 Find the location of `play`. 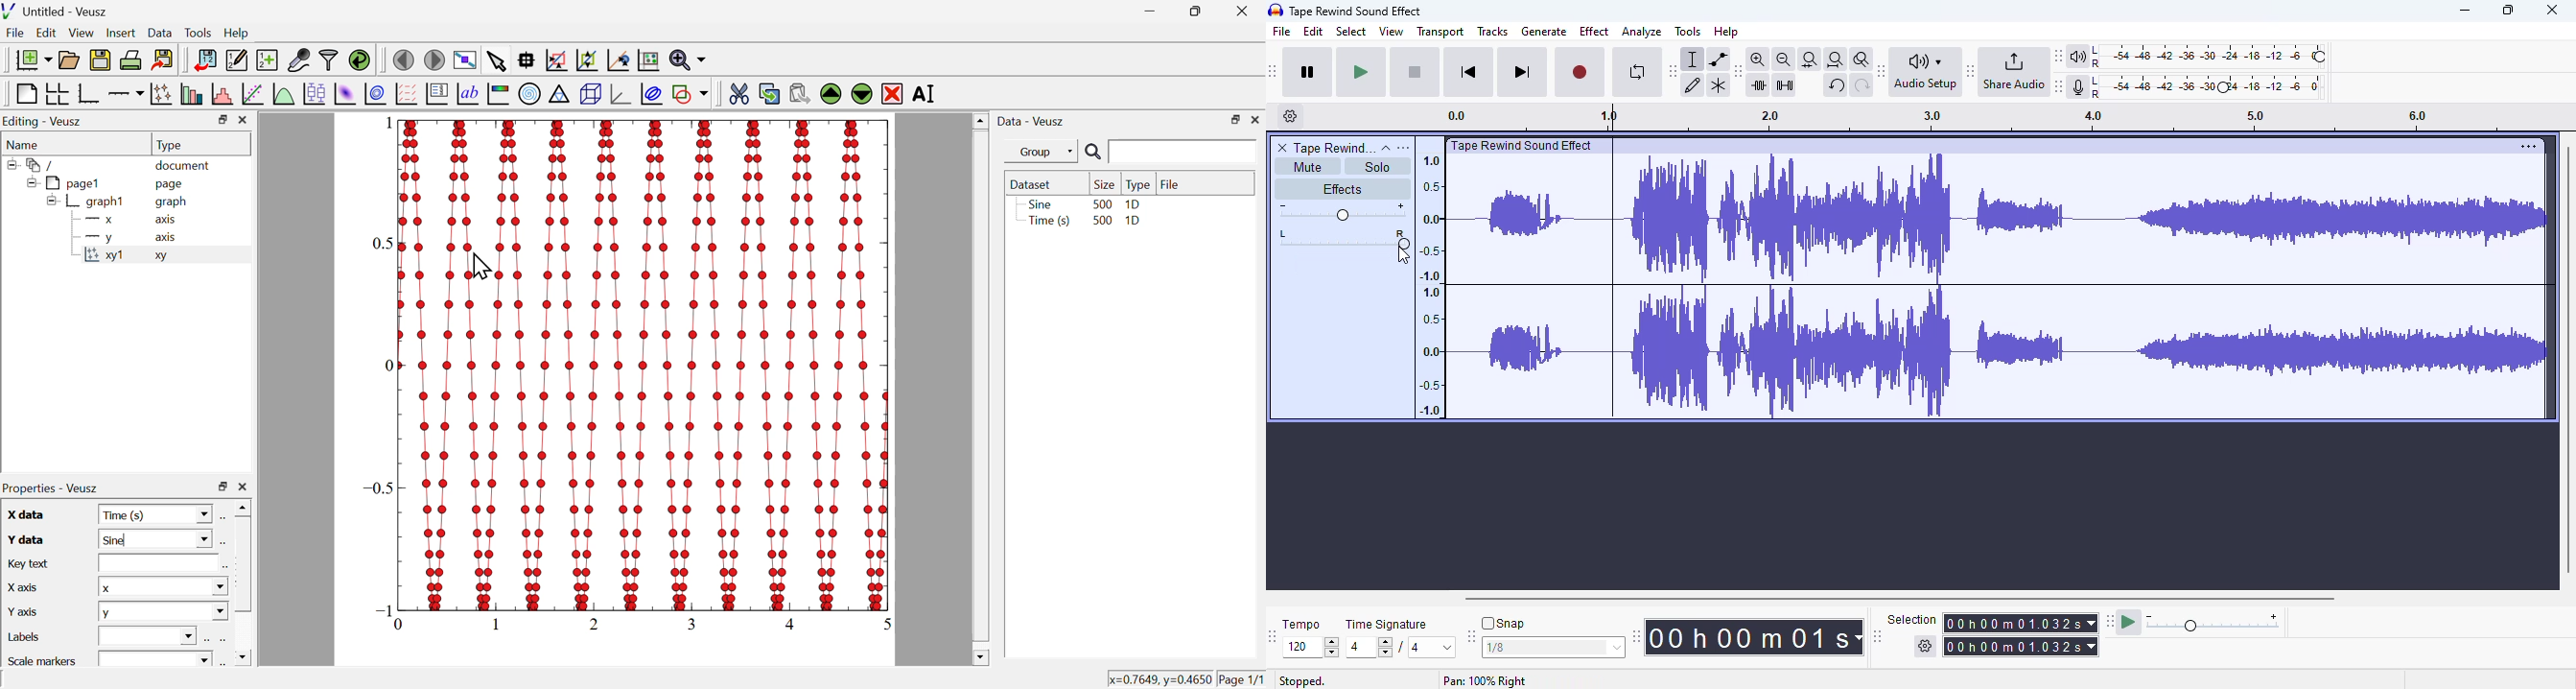

play is located at coordinates (1361, 73).